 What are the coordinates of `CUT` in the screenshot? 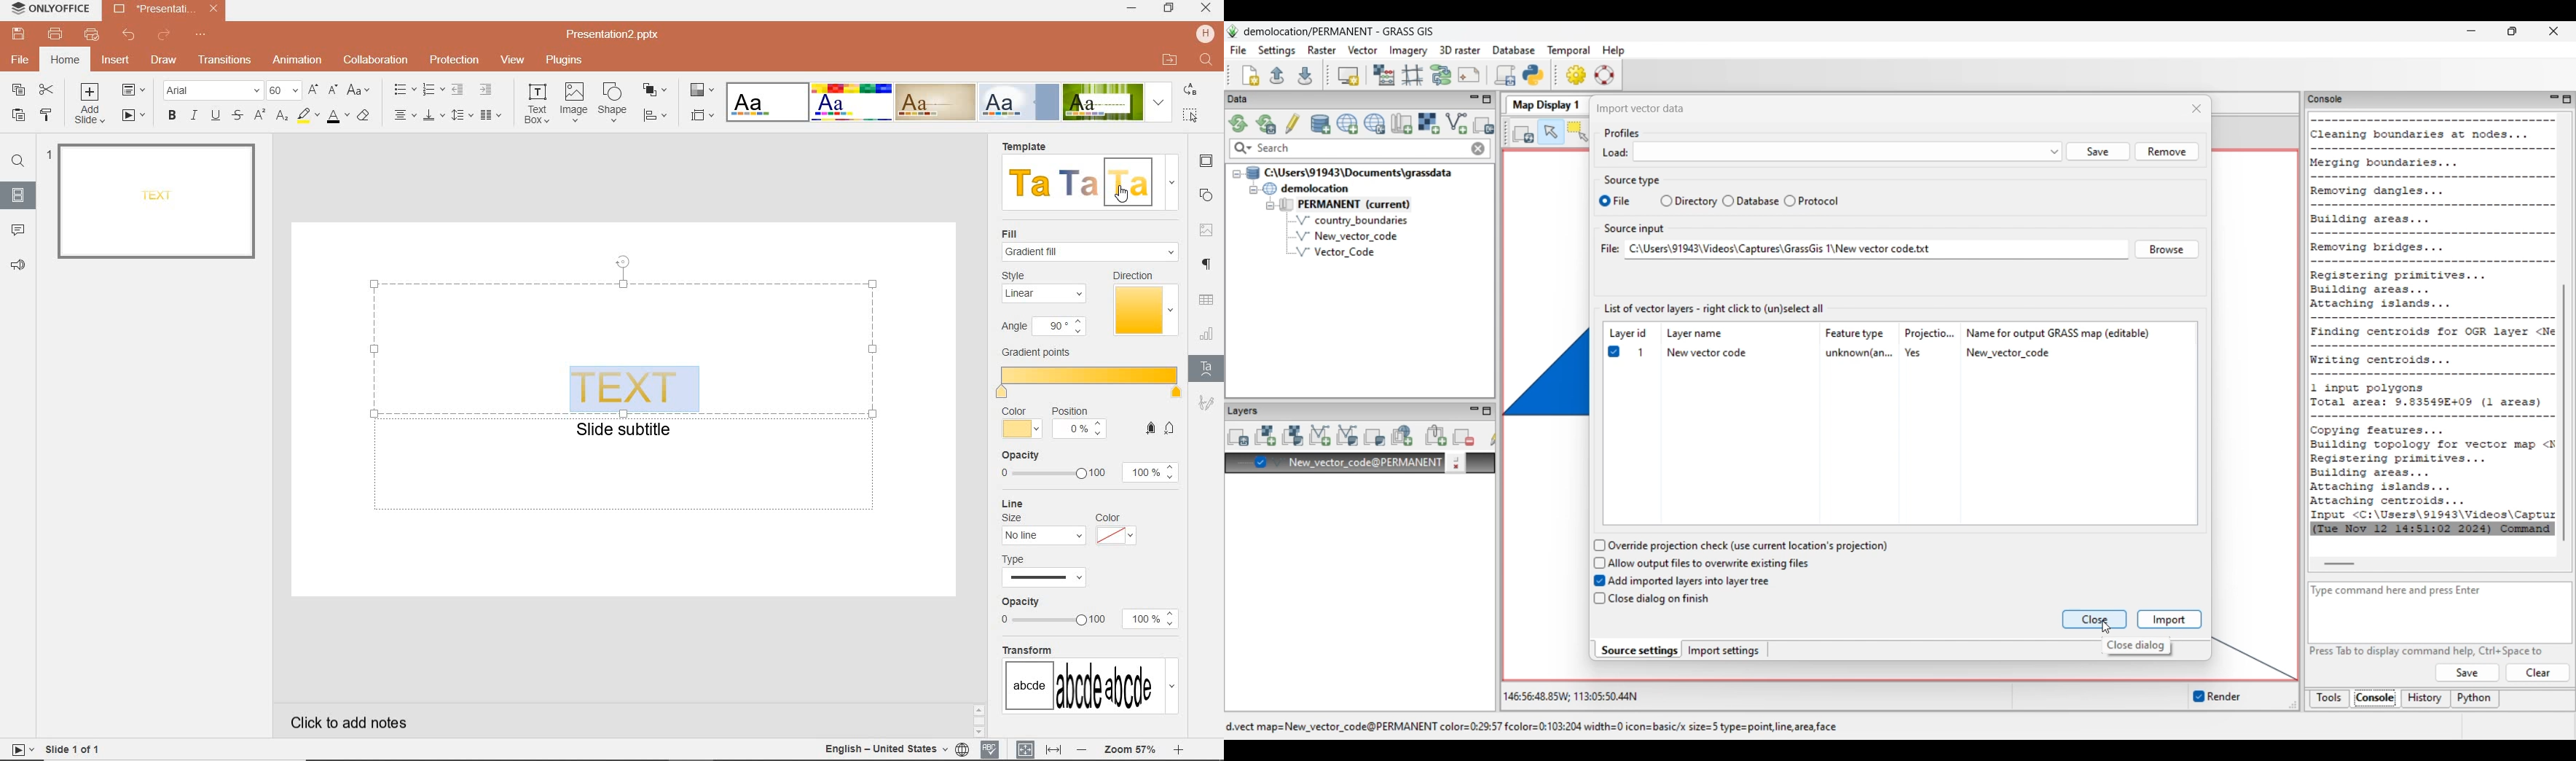 It's located at (47, 91).